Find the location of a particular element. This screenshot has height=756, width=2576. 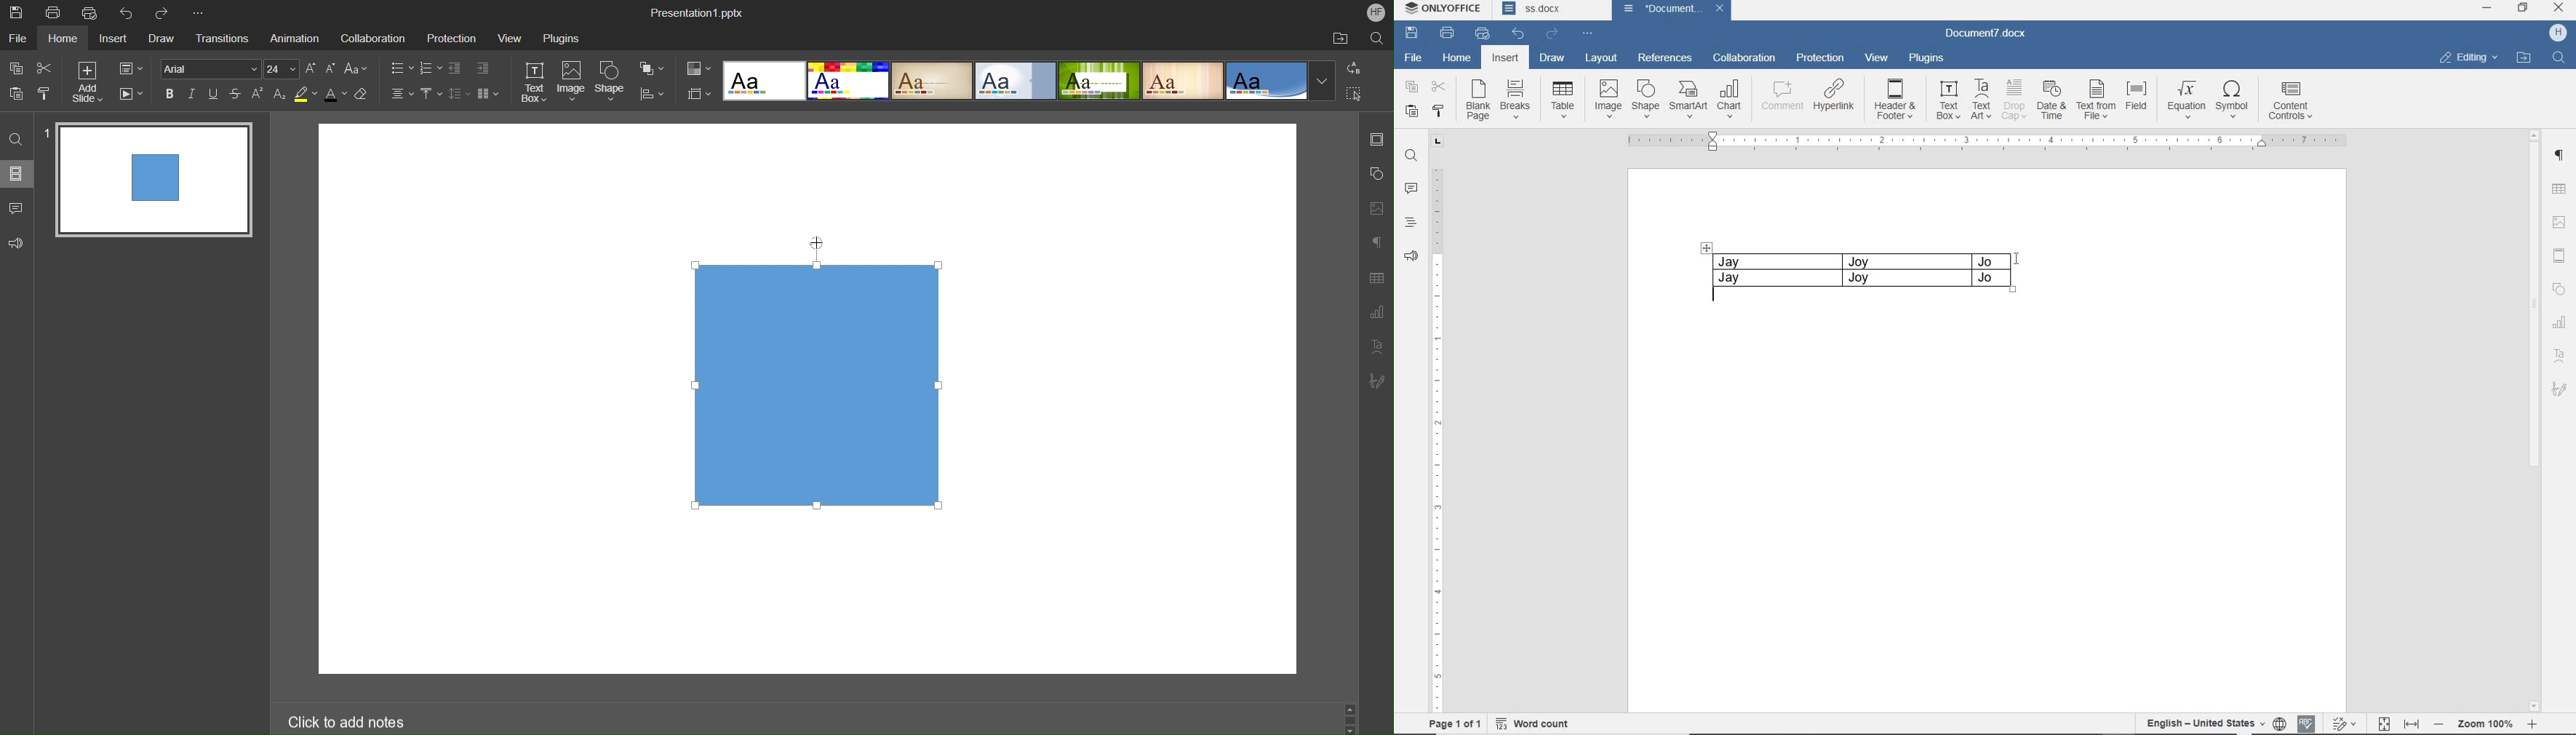

Slide Settings is located at coordinates (1378, 137).